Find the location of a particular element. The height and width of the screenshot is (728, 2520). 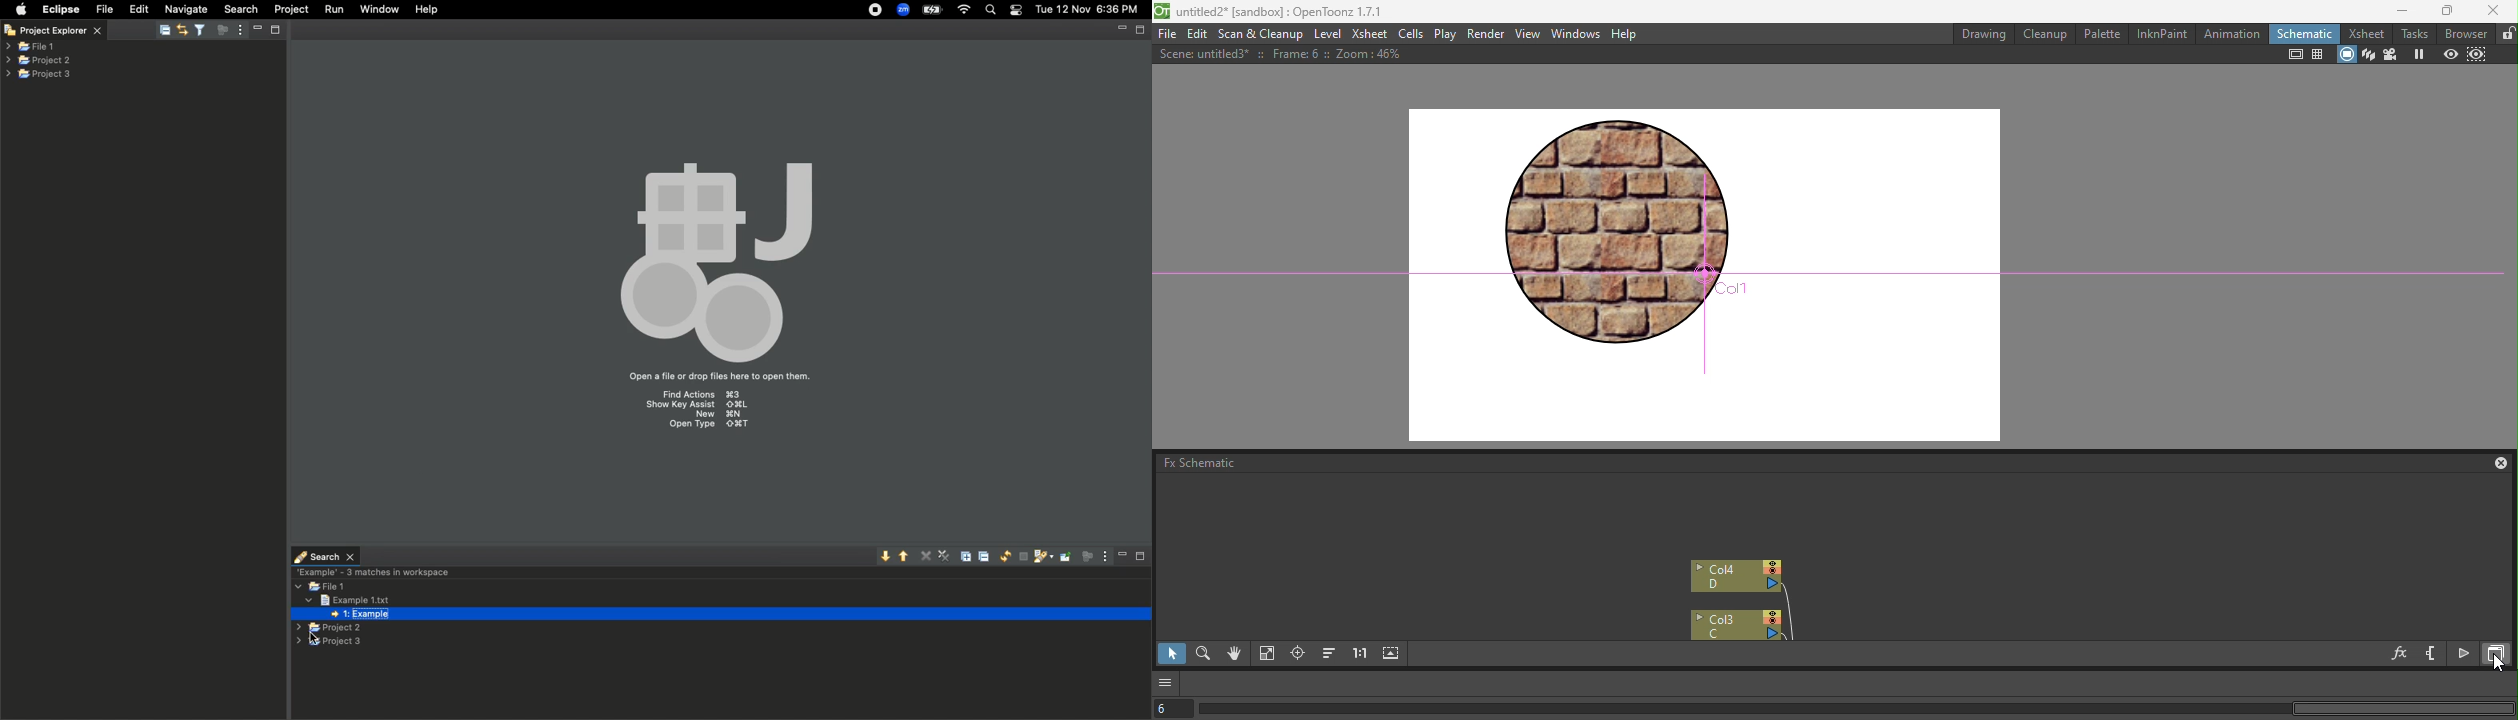

Browser is located at coordinates (2466, 34).